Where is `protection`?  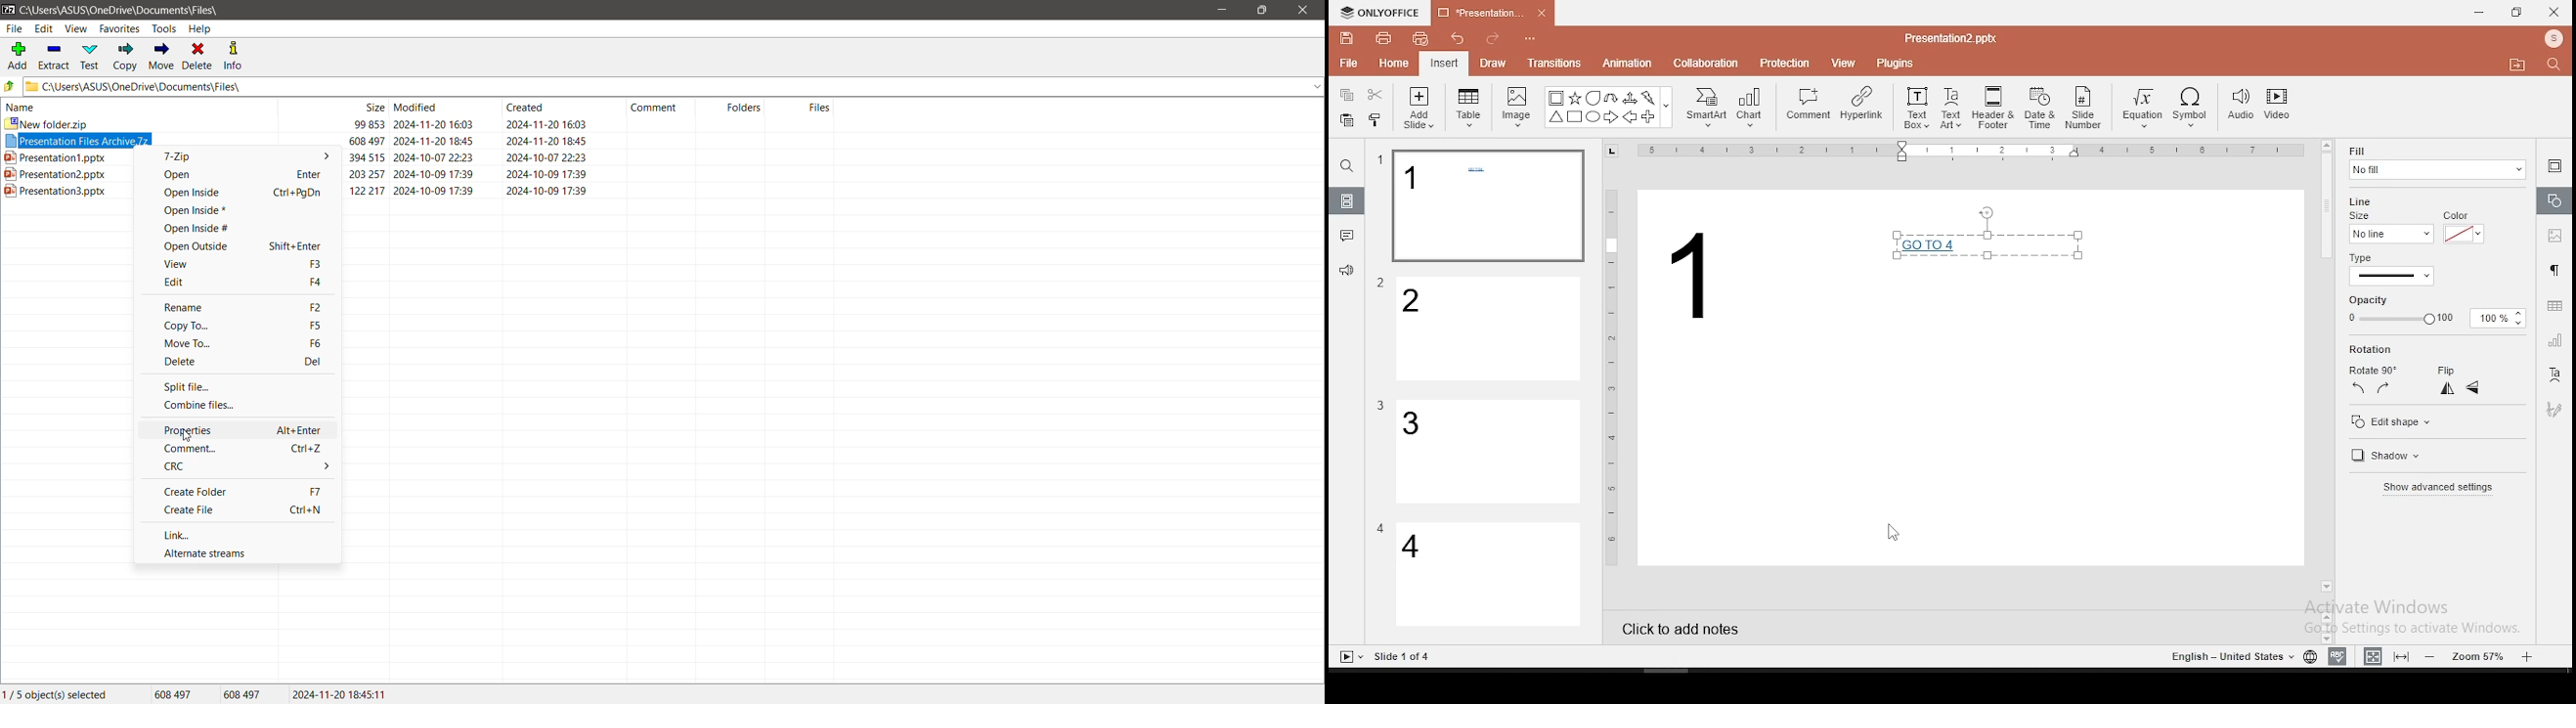
protection is located at coordinates (1785, 62).